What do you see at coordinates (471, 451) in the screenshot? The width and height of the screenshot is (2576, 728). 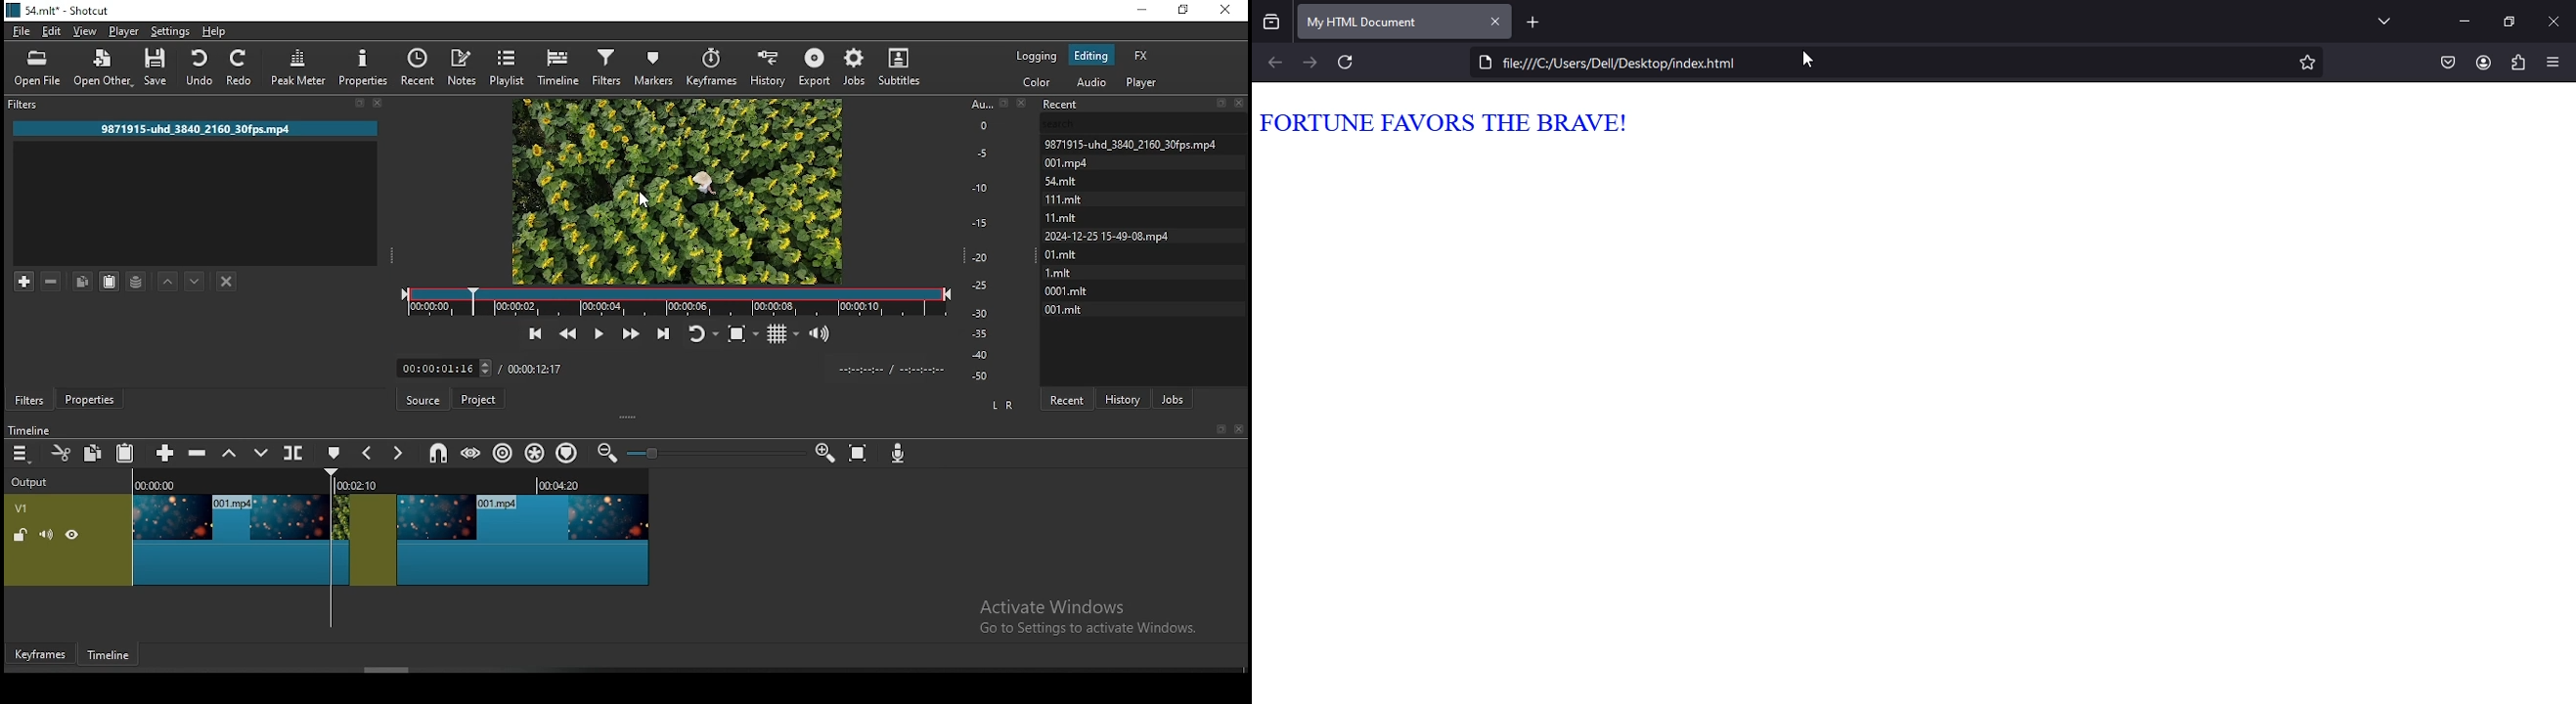 I see `scrub while dragging` at bounding box center [471, 451].